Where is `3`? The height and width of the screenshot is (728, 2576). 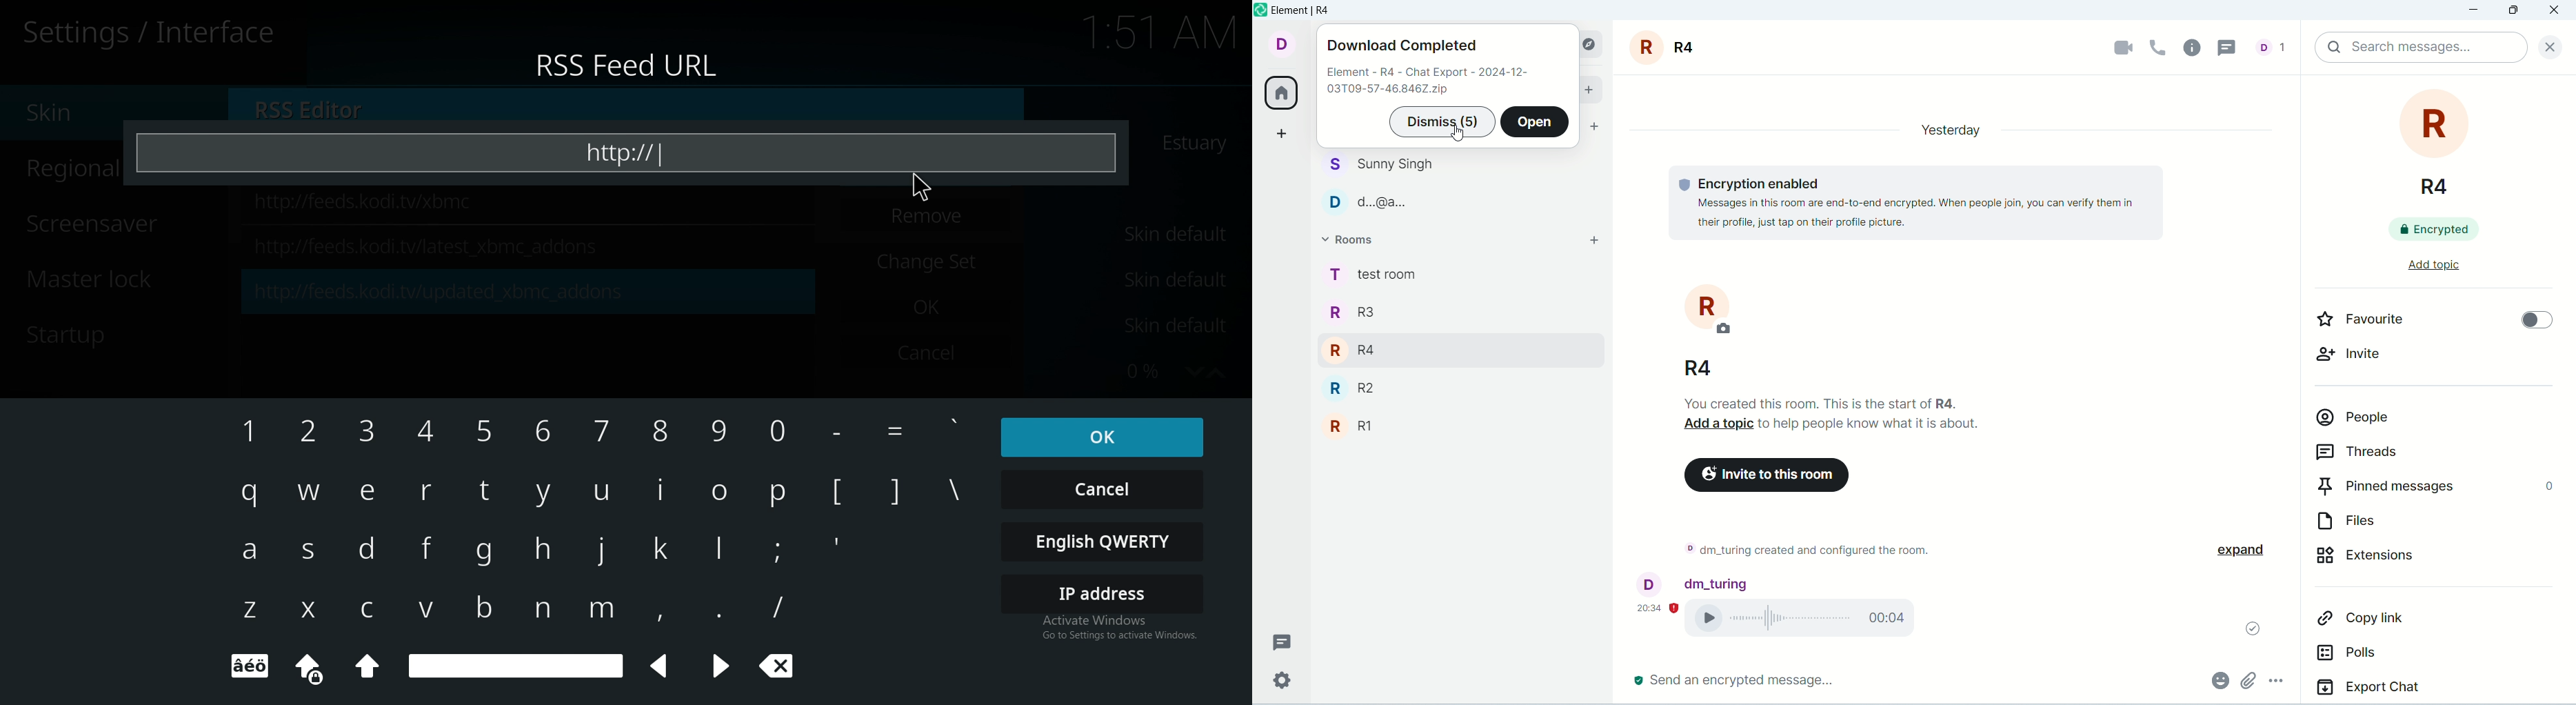
3 is located at coordinates (375, 433).